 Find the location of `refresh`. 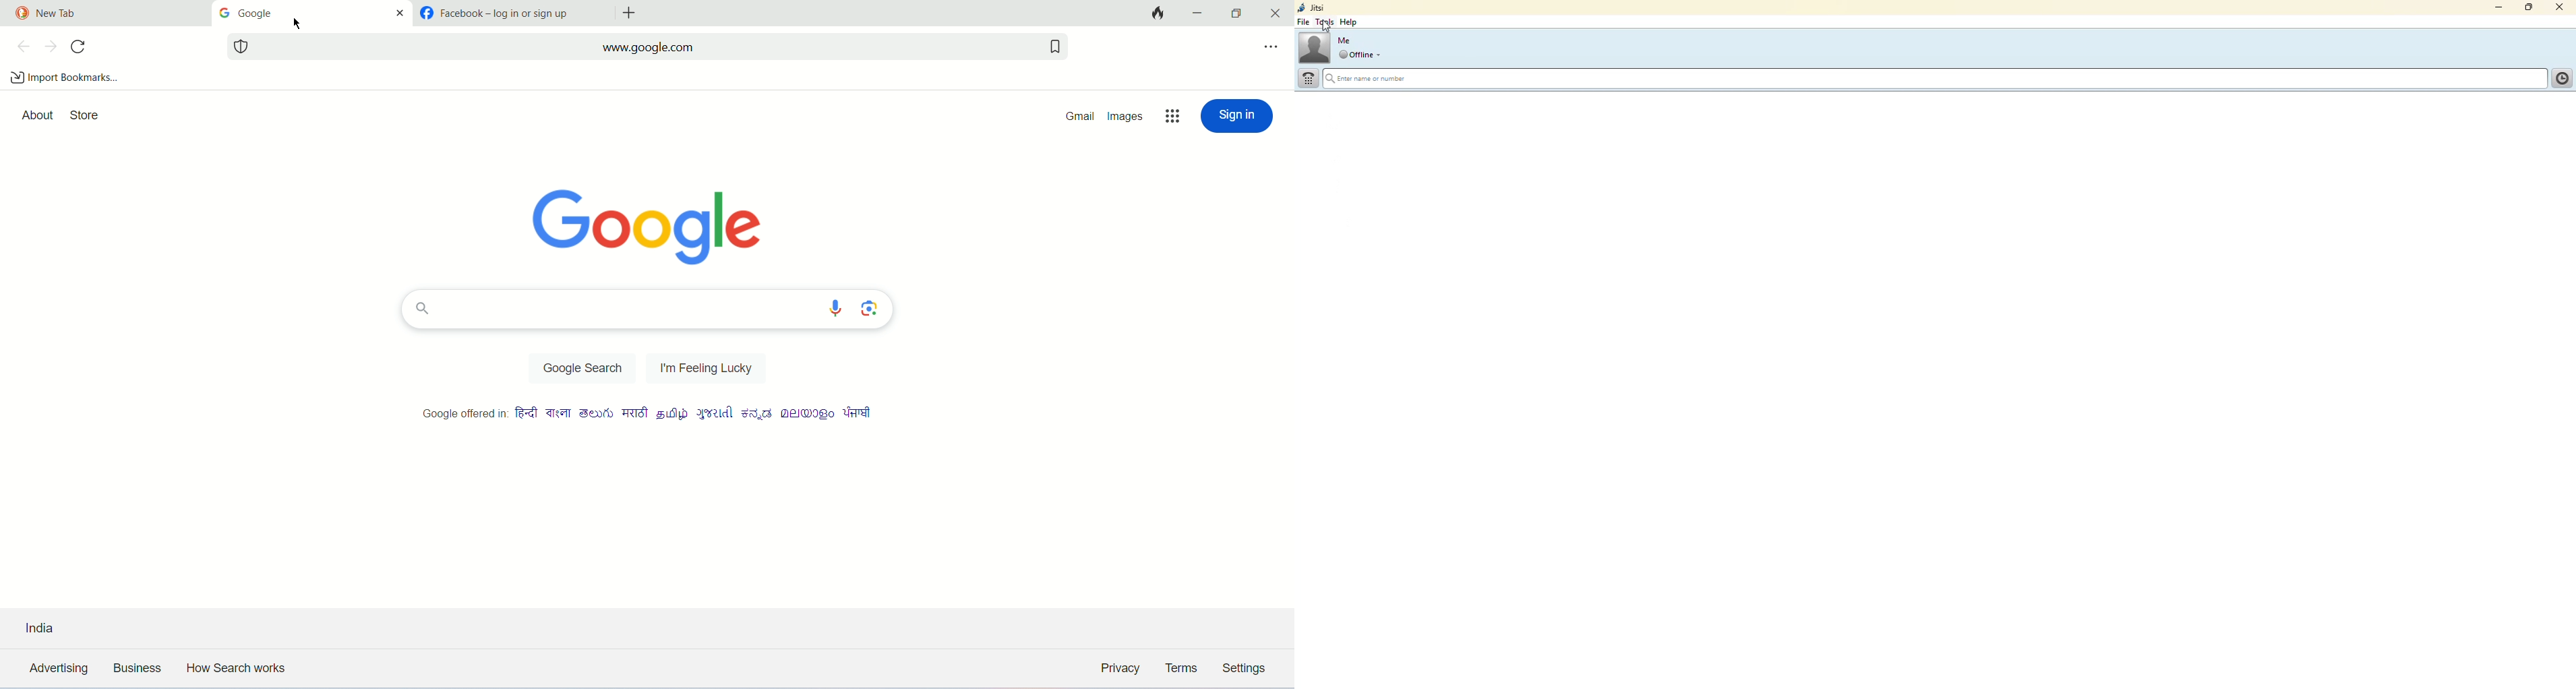

refresh is located at coordinates (79, 46).